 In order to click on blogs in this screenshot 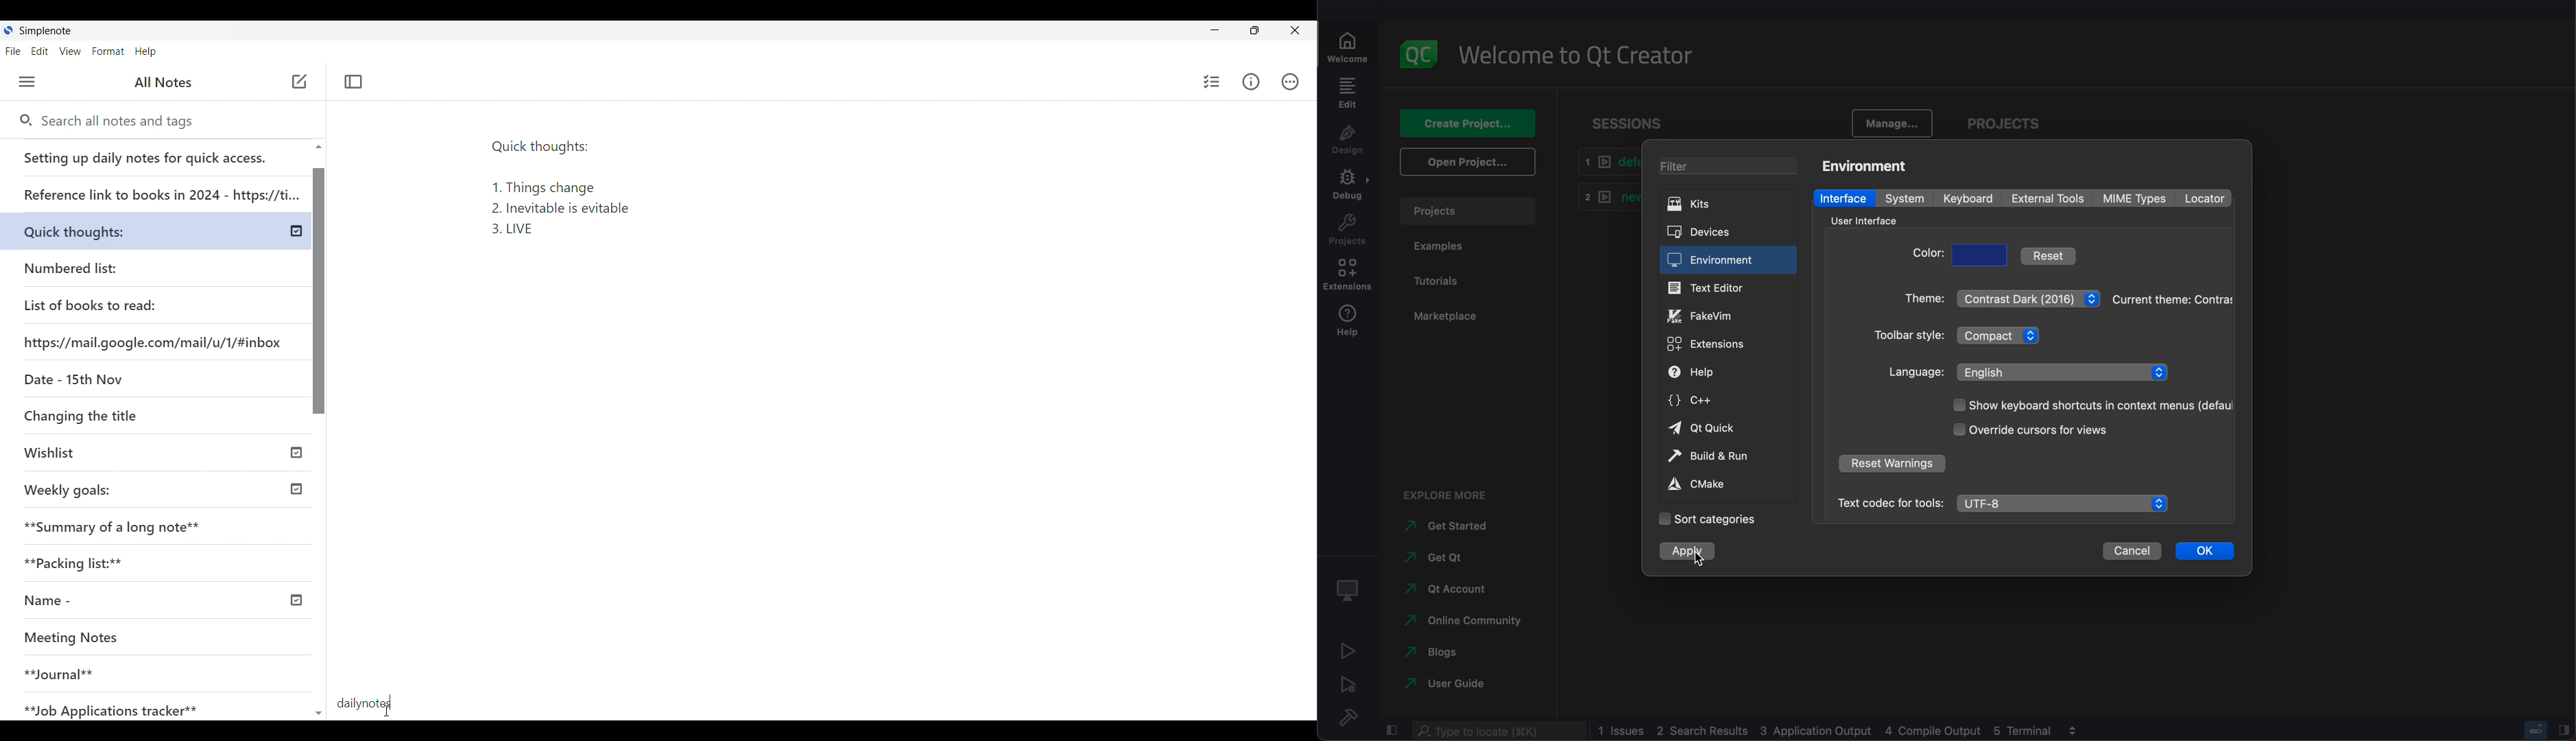, I will do `click(1447, 652)`.